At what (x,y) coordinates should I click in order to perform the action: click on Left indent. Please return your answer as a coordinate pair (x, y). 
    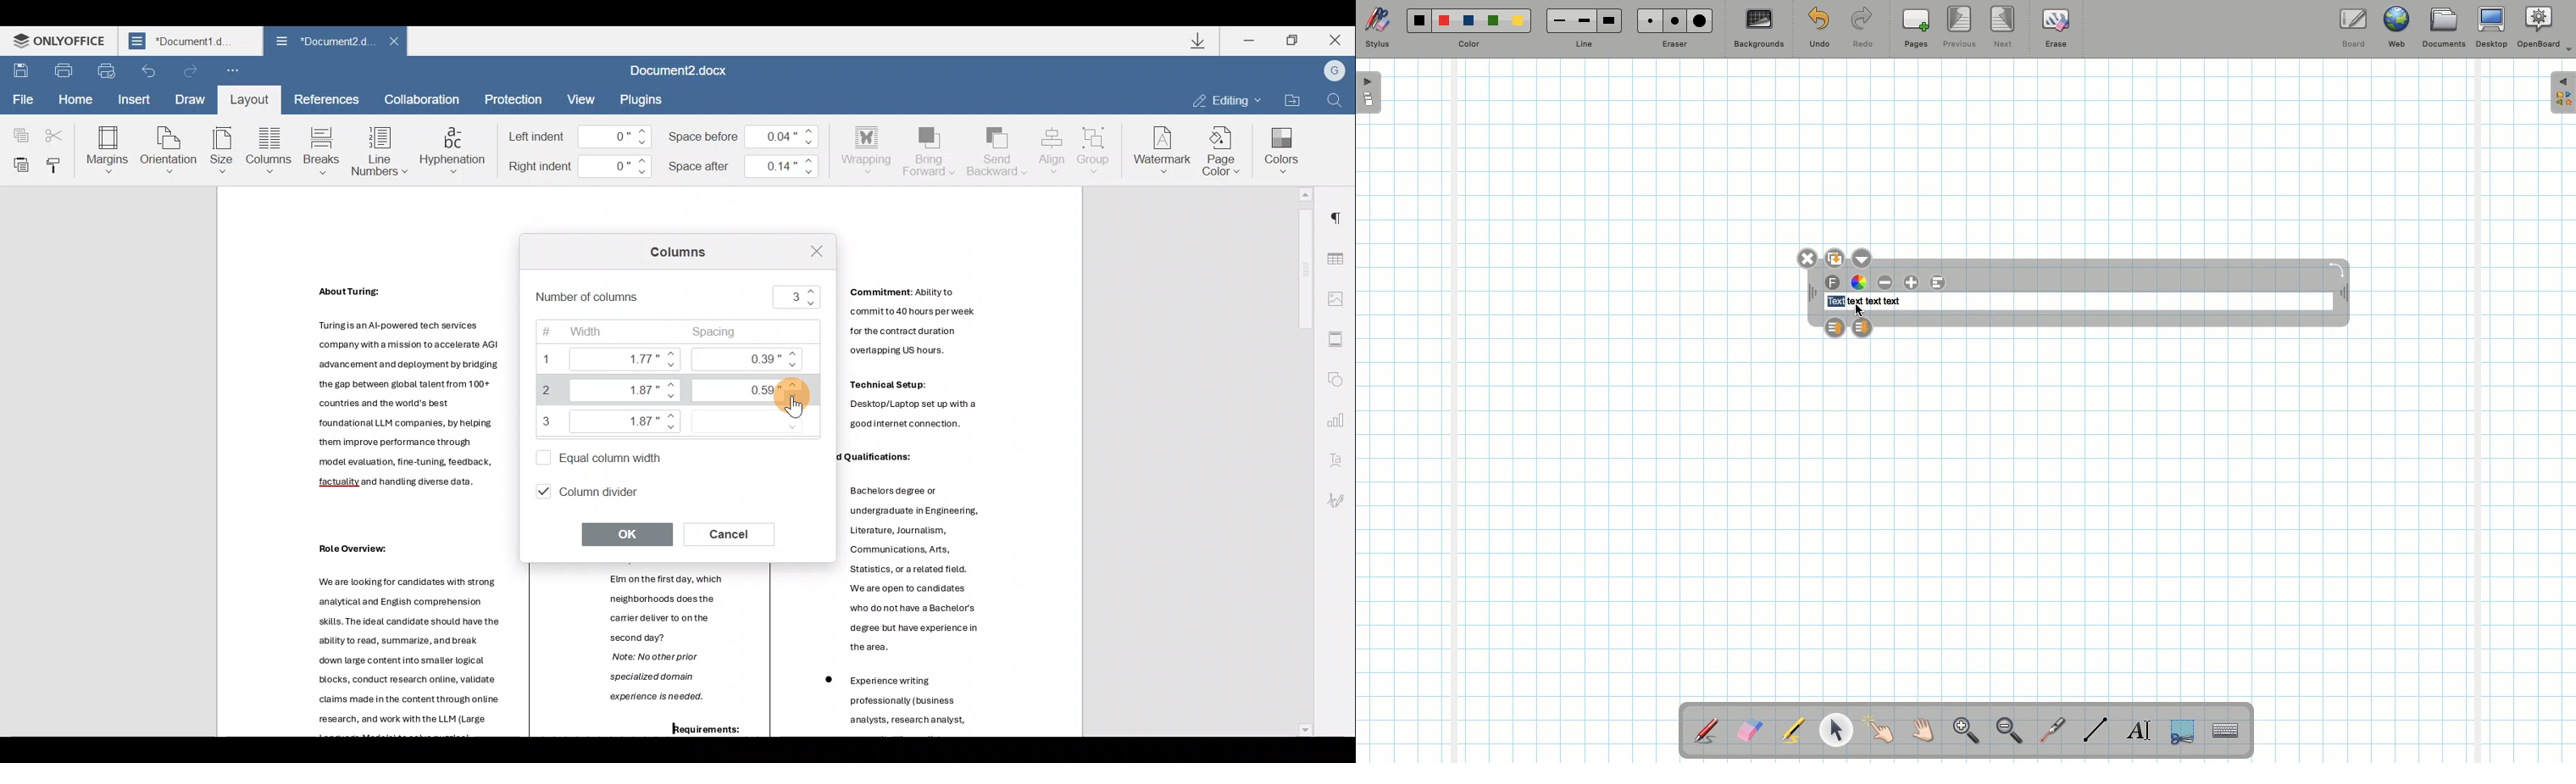
    Looking at the image, I should click on (580, 137).